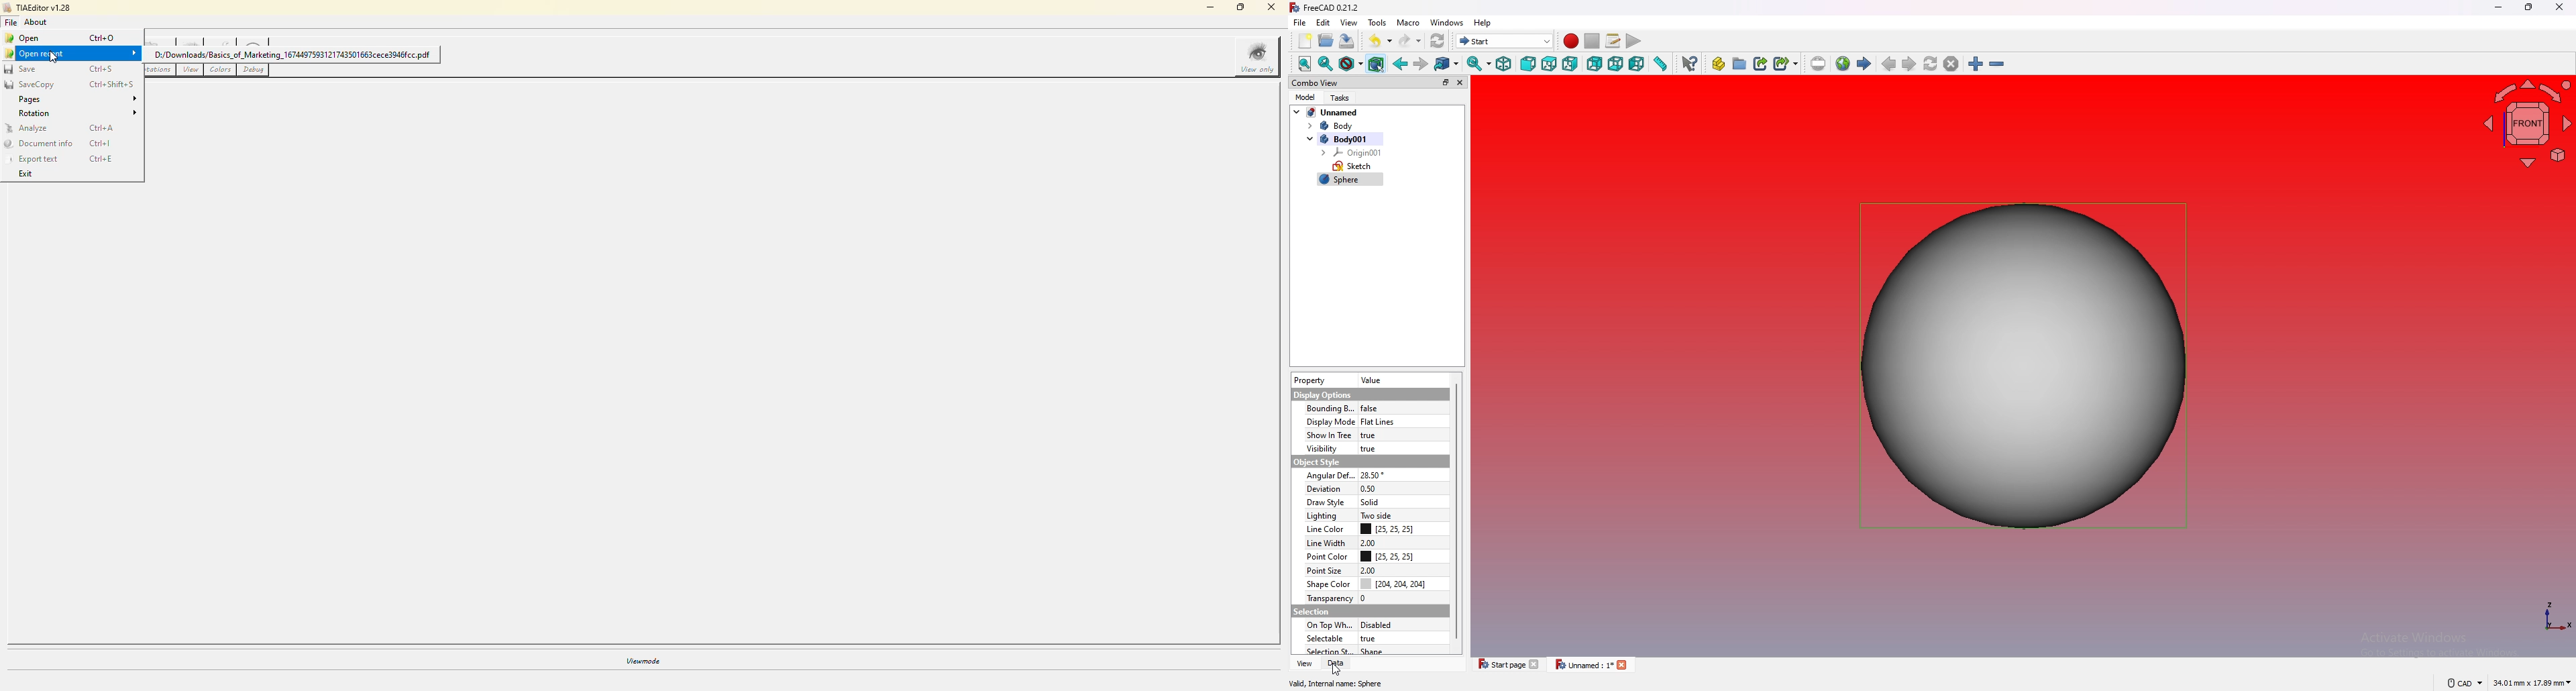 The width and height of the screenshot is (2576, 700). I want to click on view, so click(1348, 23).